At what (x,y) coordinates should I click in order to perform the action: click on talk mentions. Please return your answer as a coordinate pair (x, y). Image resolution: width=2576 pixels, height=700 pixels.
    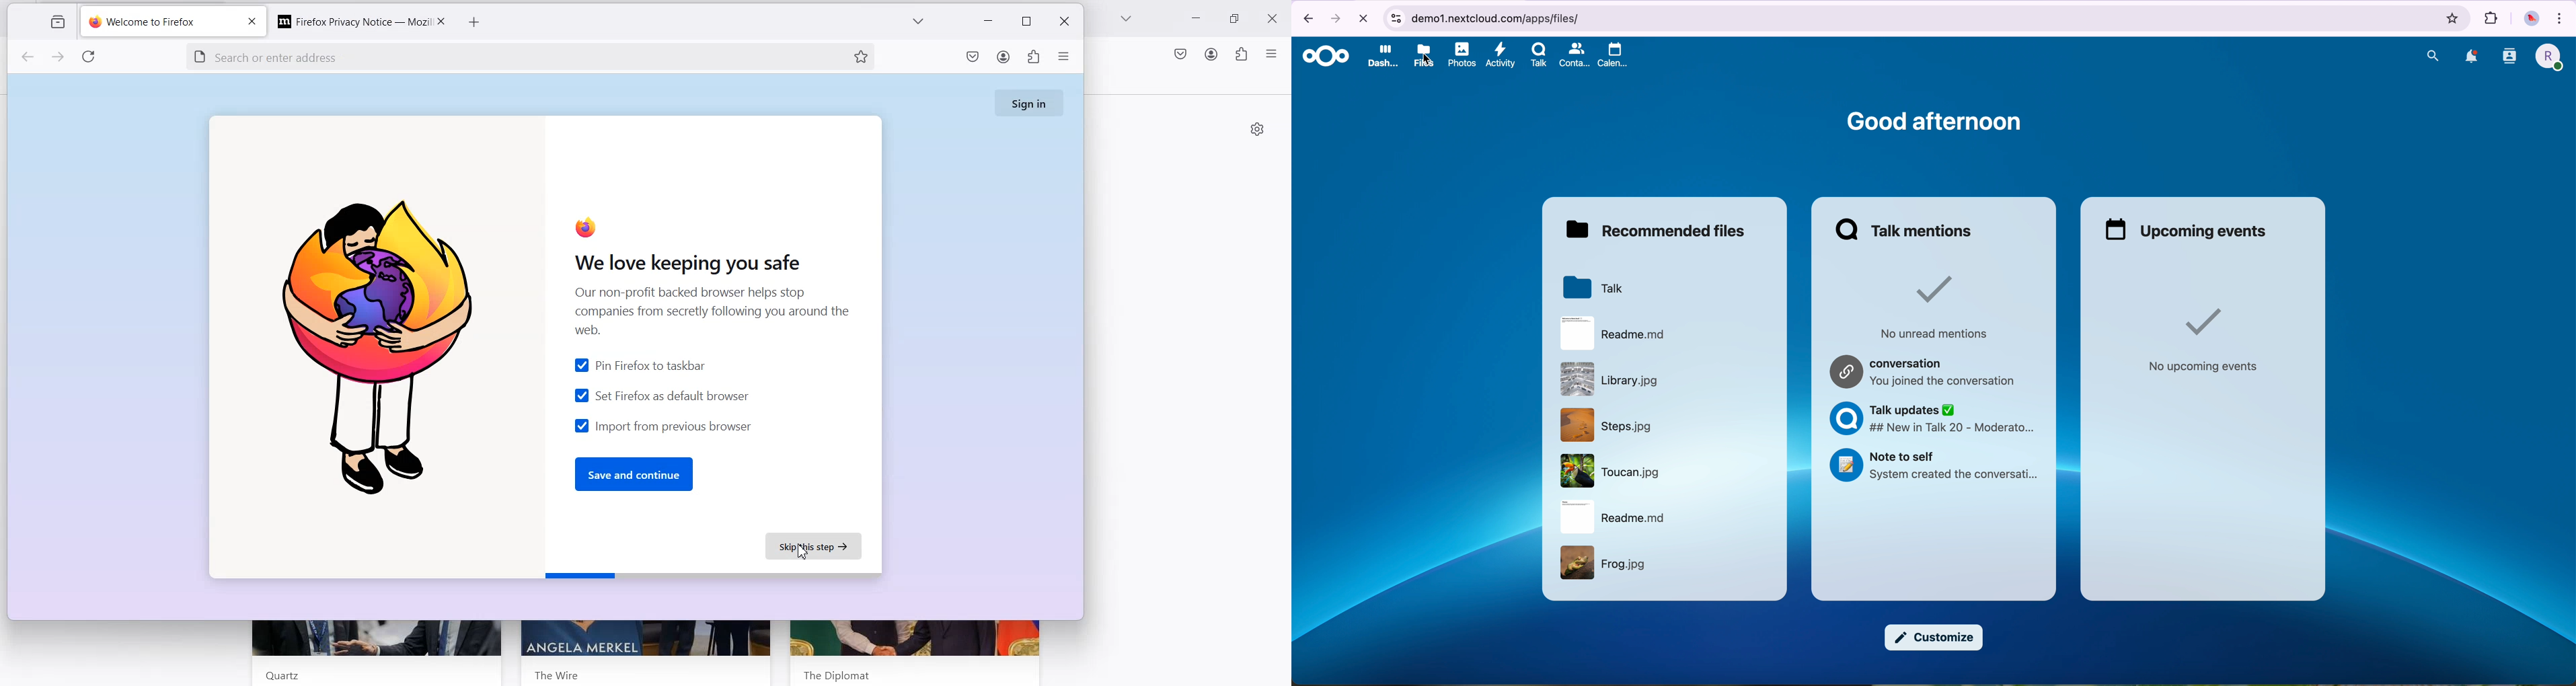
    Looking at the image, I should click on (1906, 230).